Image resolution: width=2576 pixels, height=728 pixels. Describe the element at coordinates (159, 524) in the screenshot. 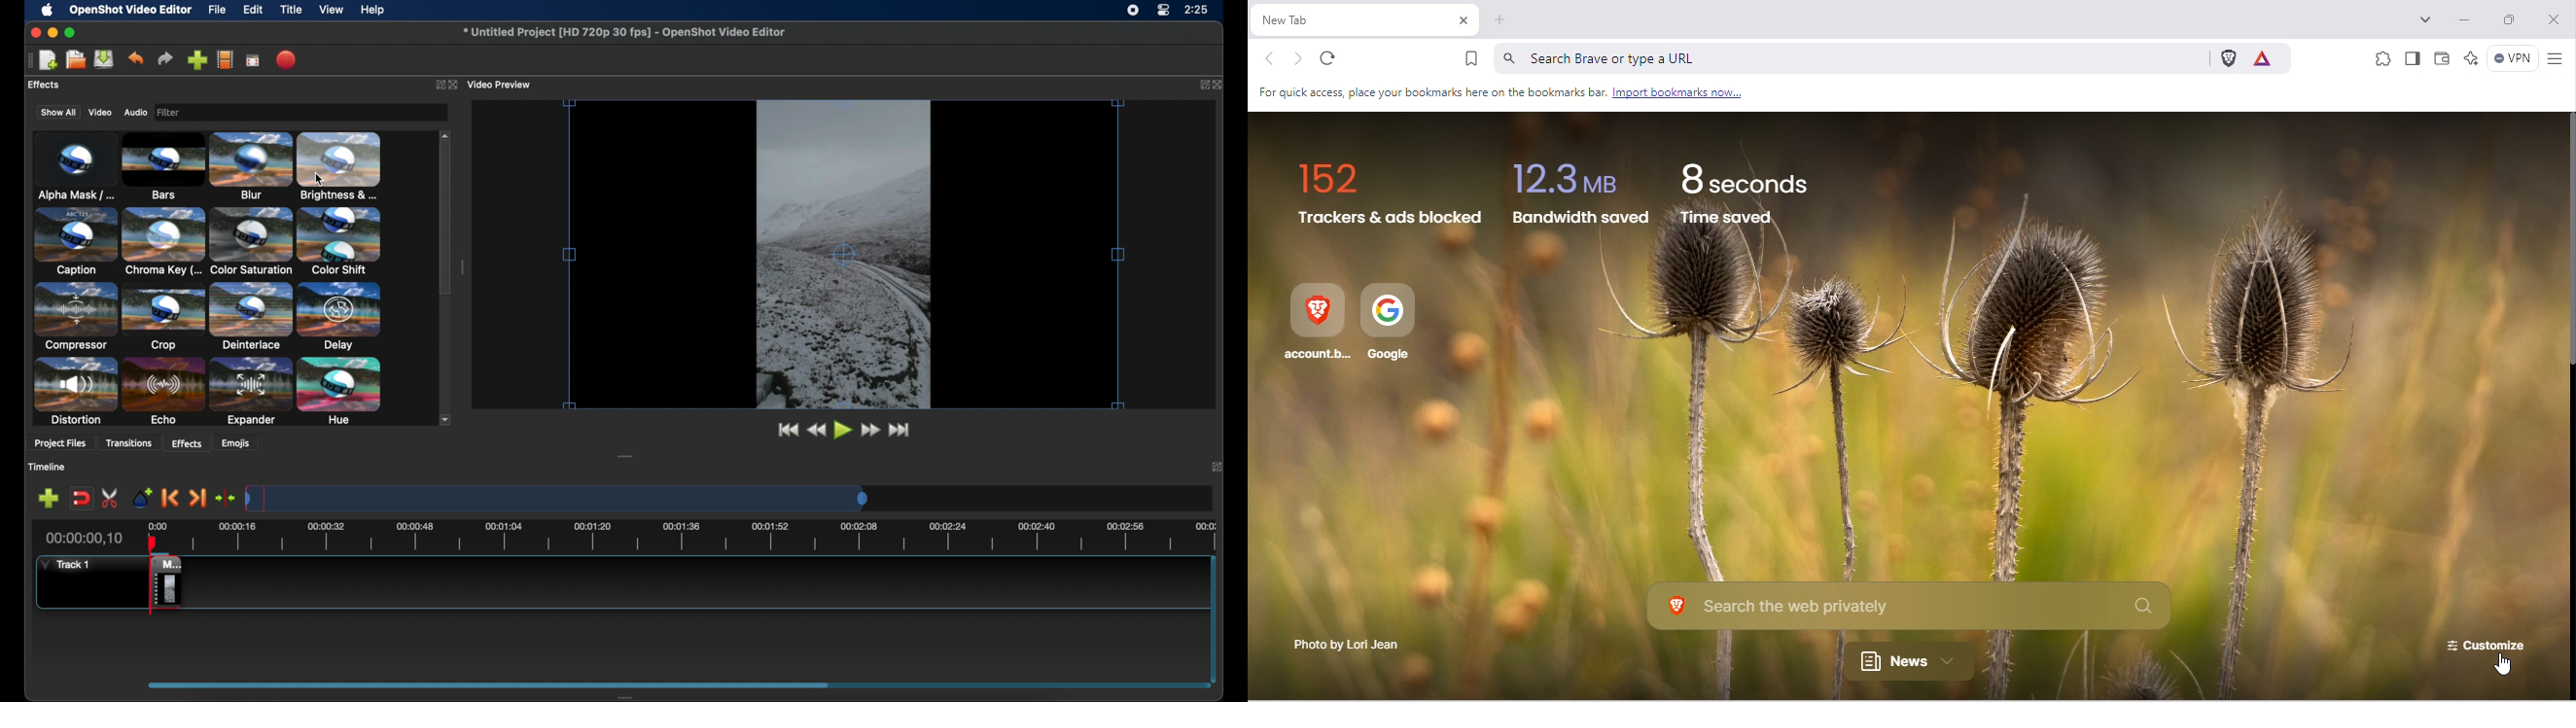

I see `0.00` at that location.